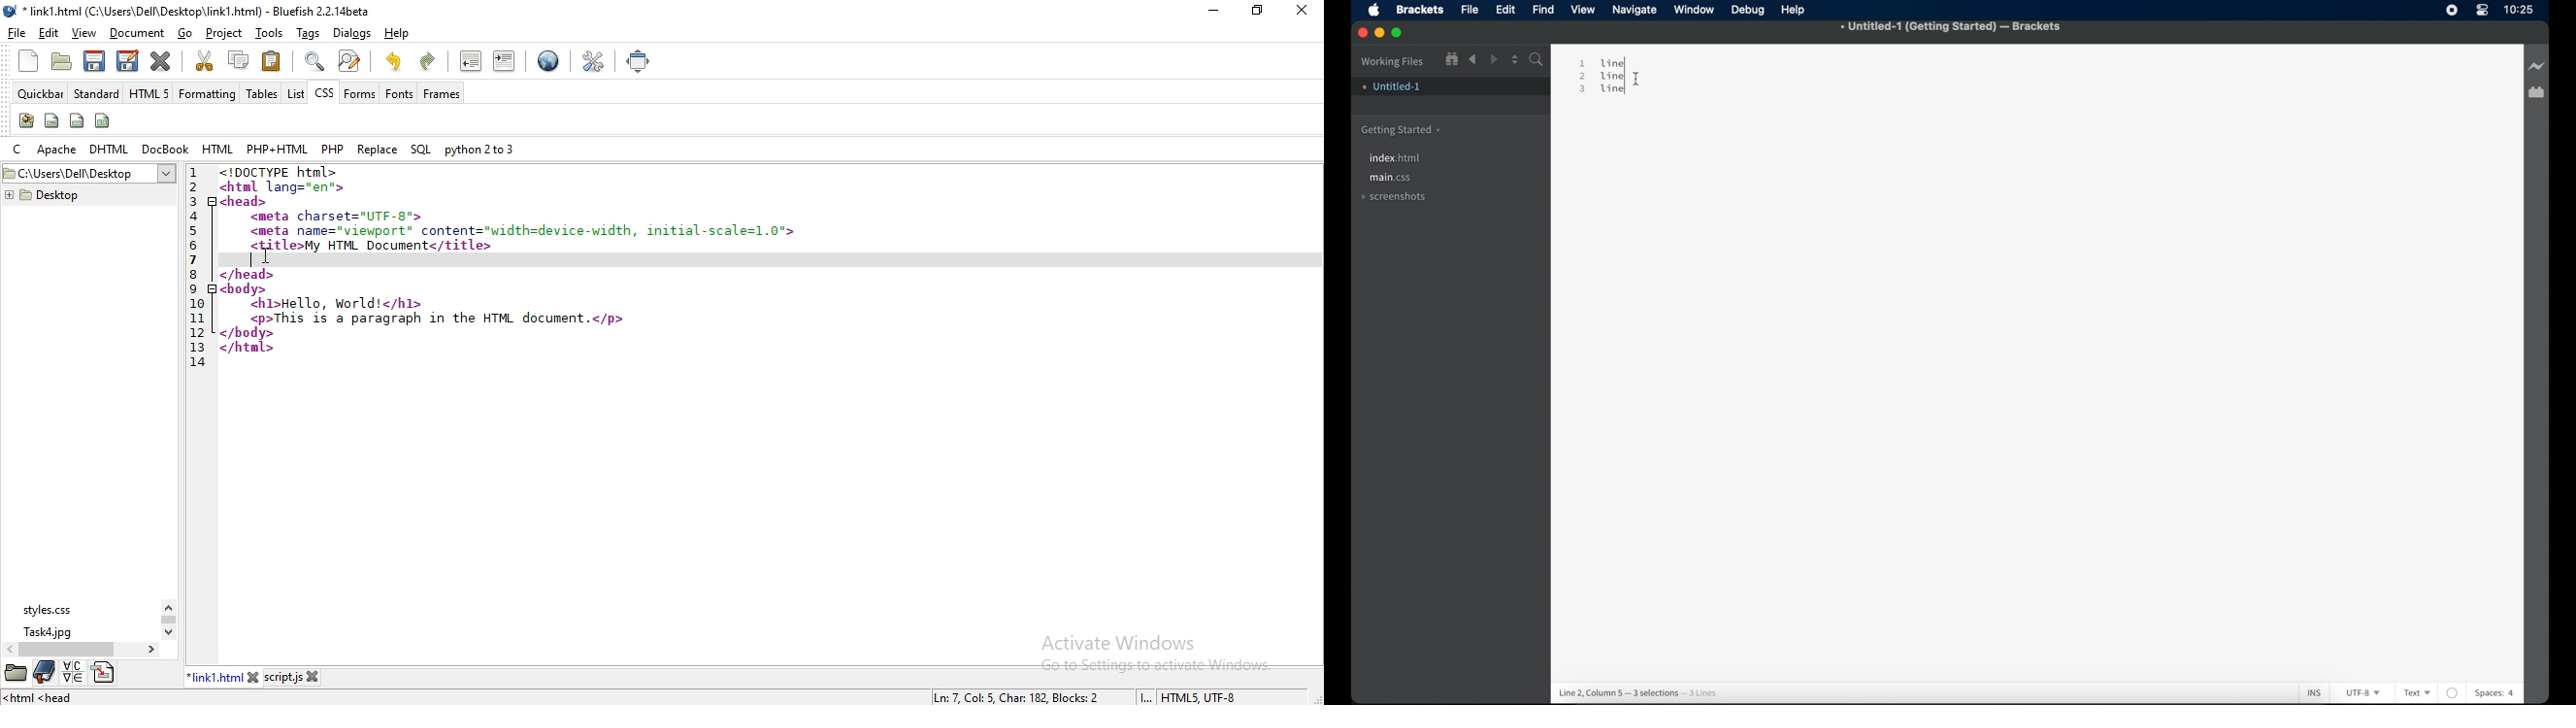 The image size is (2576, 728). I want to click on code, so click(512, 208).